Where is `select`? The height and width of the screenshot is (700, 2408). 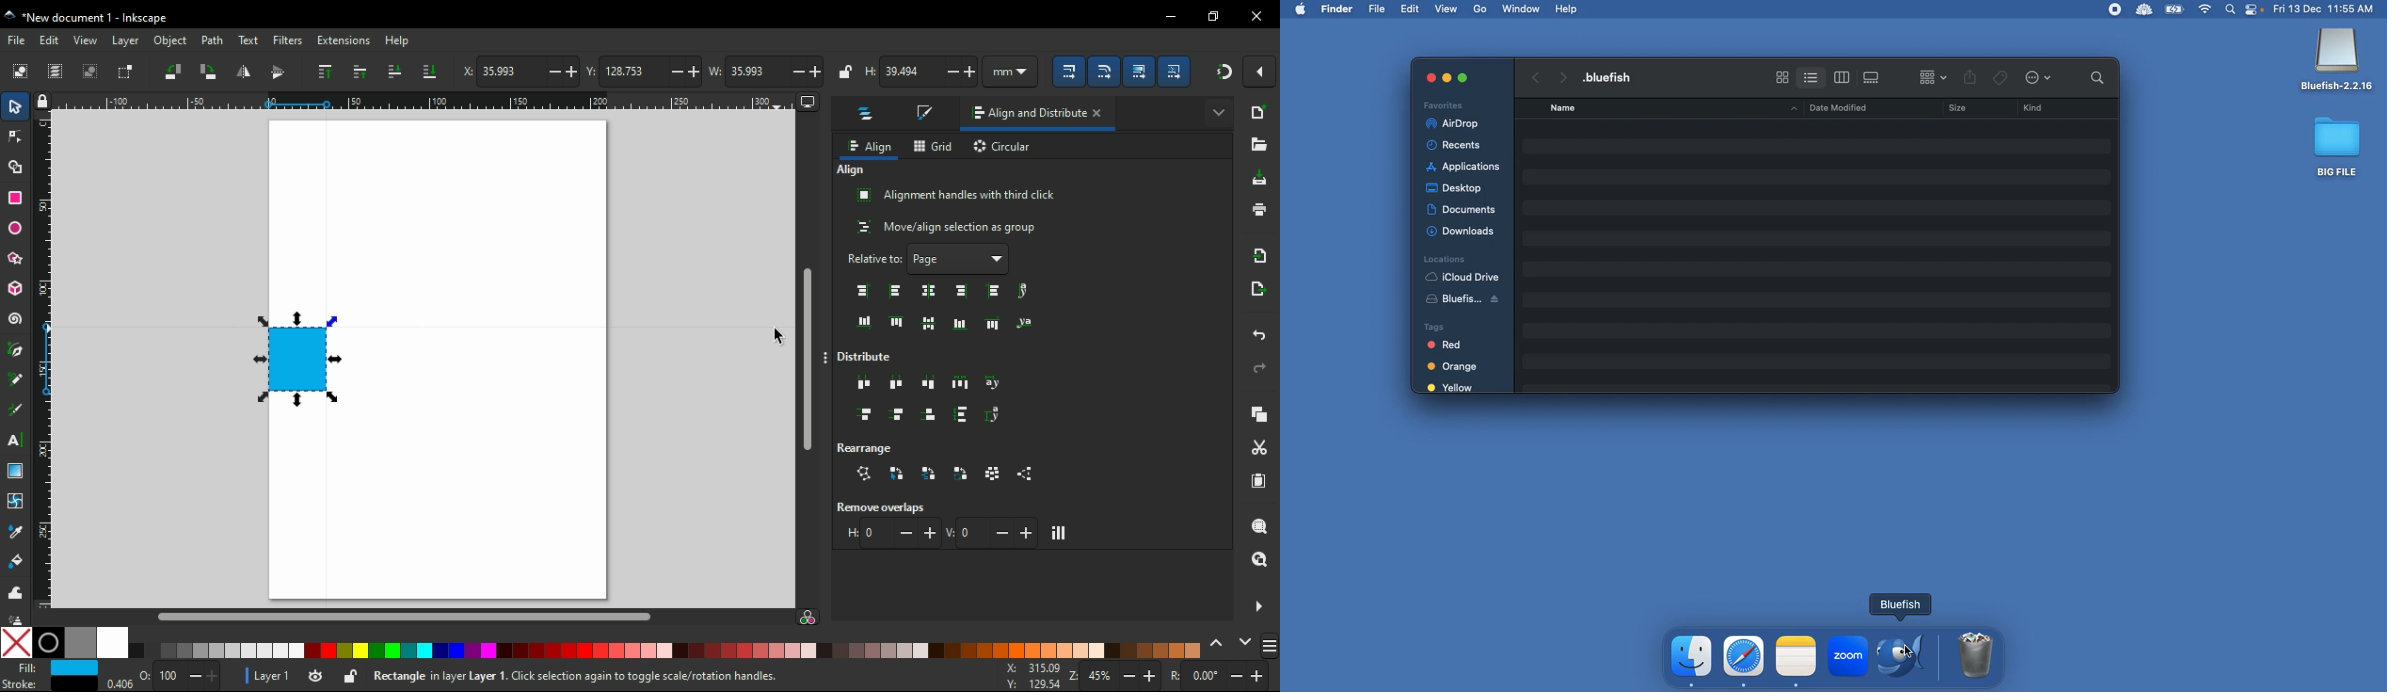
select is located at coordinates (22, 70).